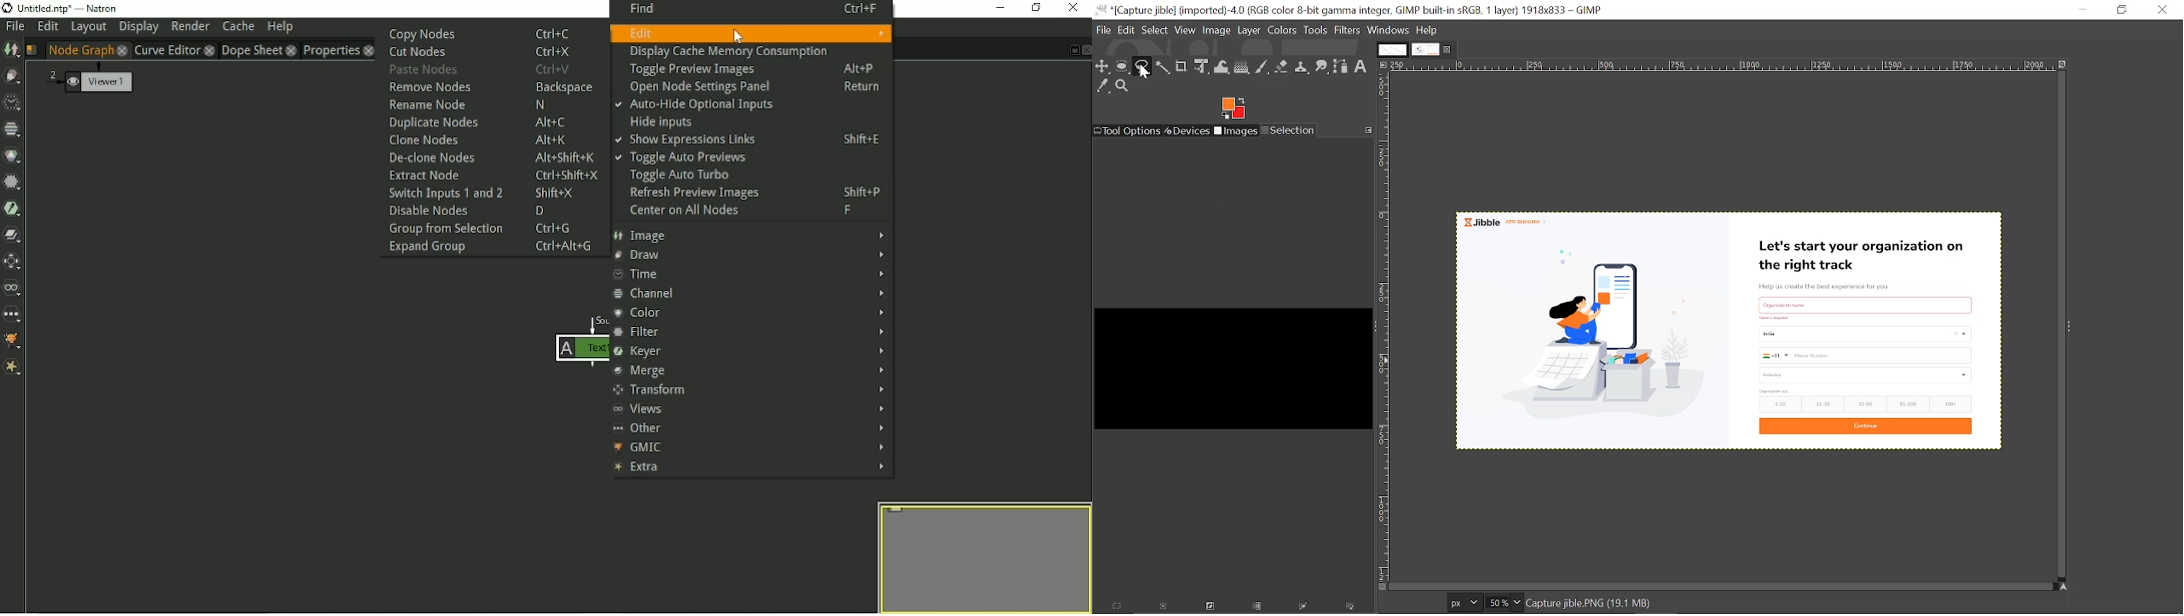 This screenshot has height=616, width=2184. I want to click on File, so click(1104, 29).